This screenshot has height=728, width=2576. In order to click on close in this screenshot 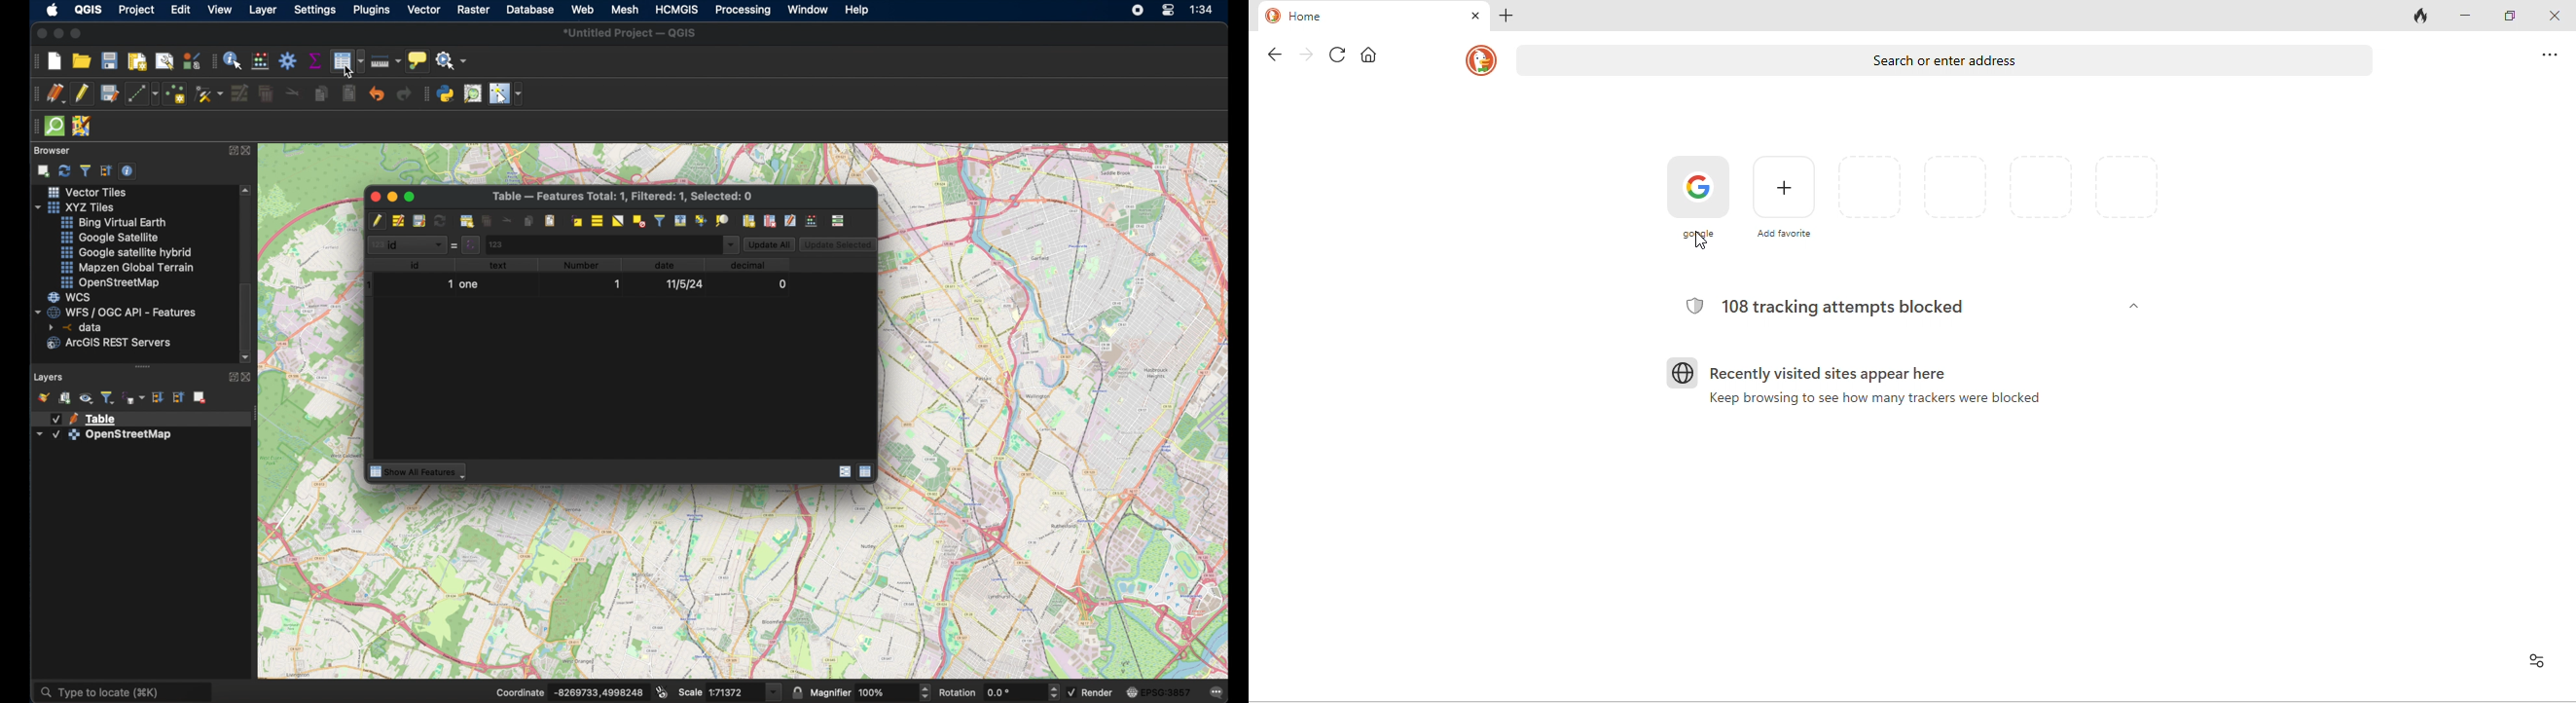, I will do `click(249, 377)`.